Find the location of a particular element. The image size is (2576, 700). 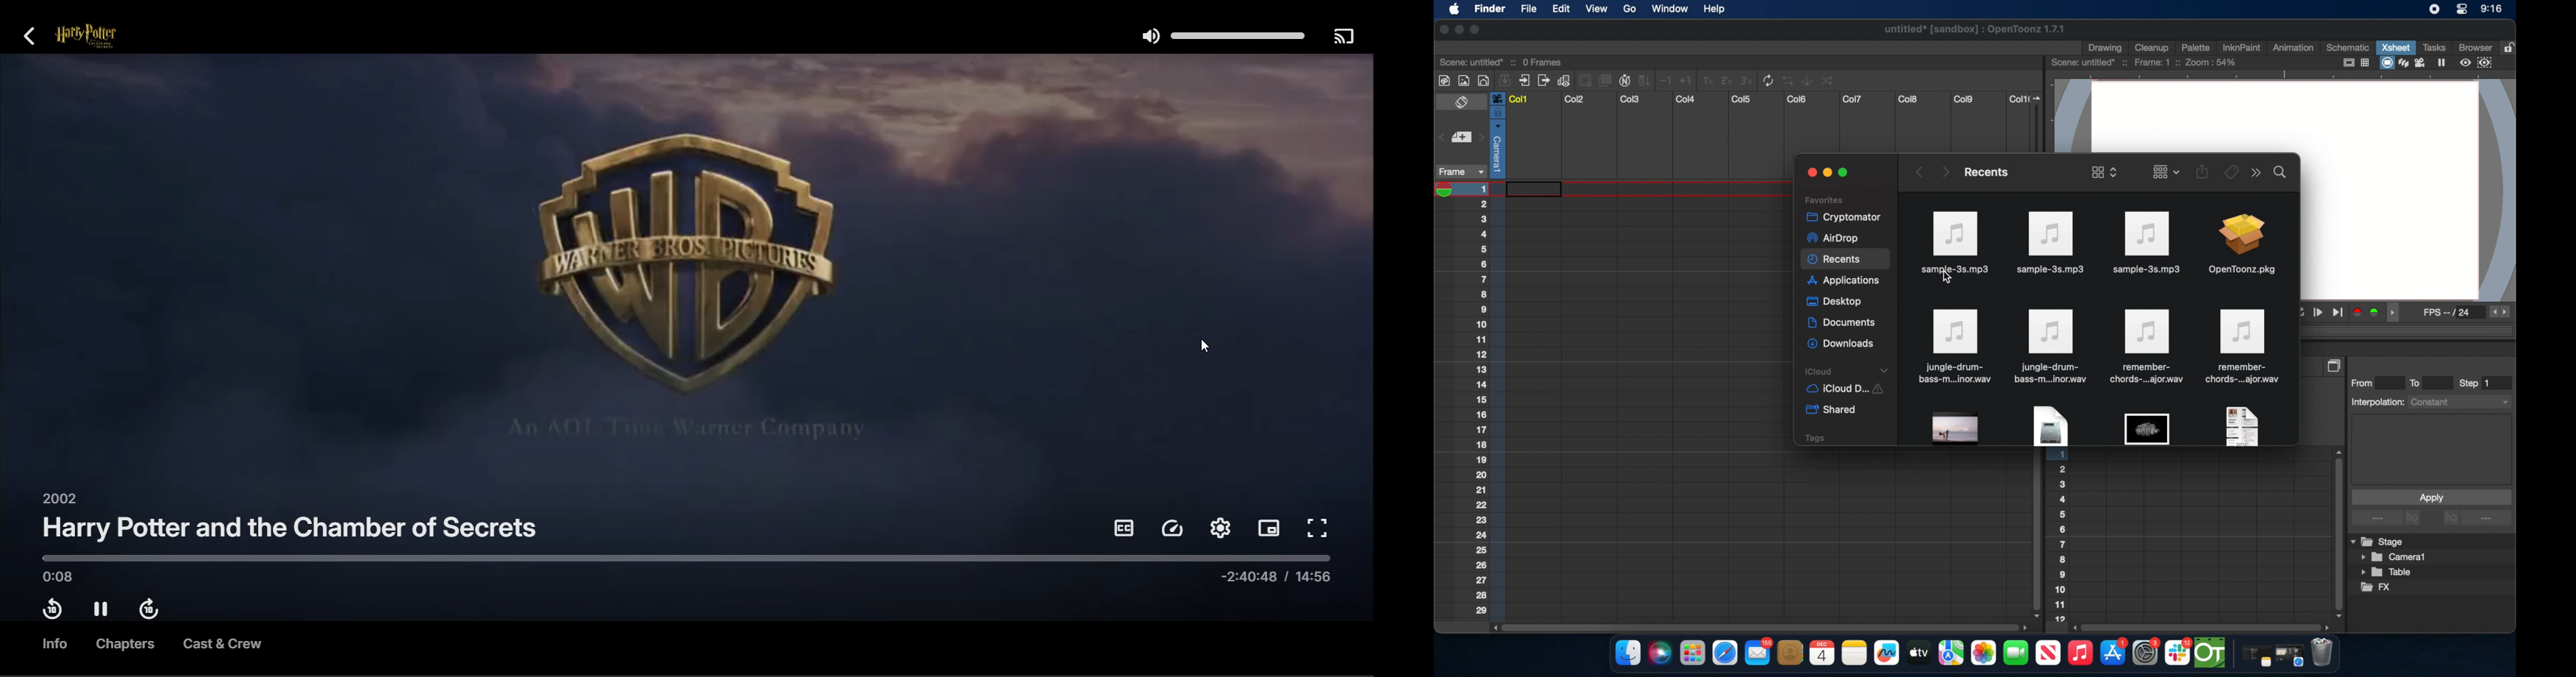

fx is located at coordinates (2377, 587).